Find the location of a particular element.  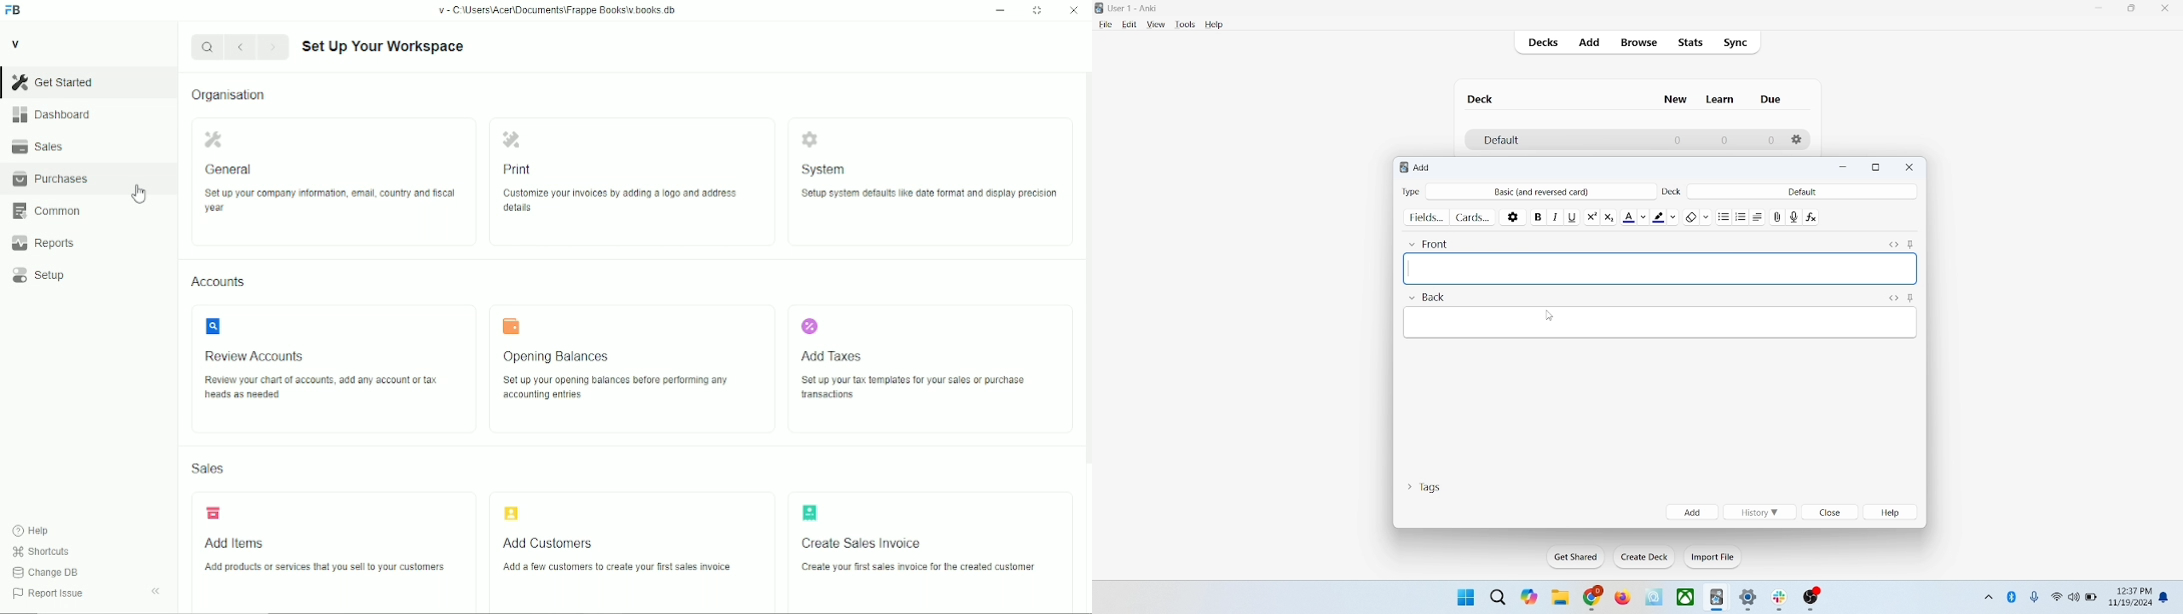

tags is located at coordinates (1424, 485).